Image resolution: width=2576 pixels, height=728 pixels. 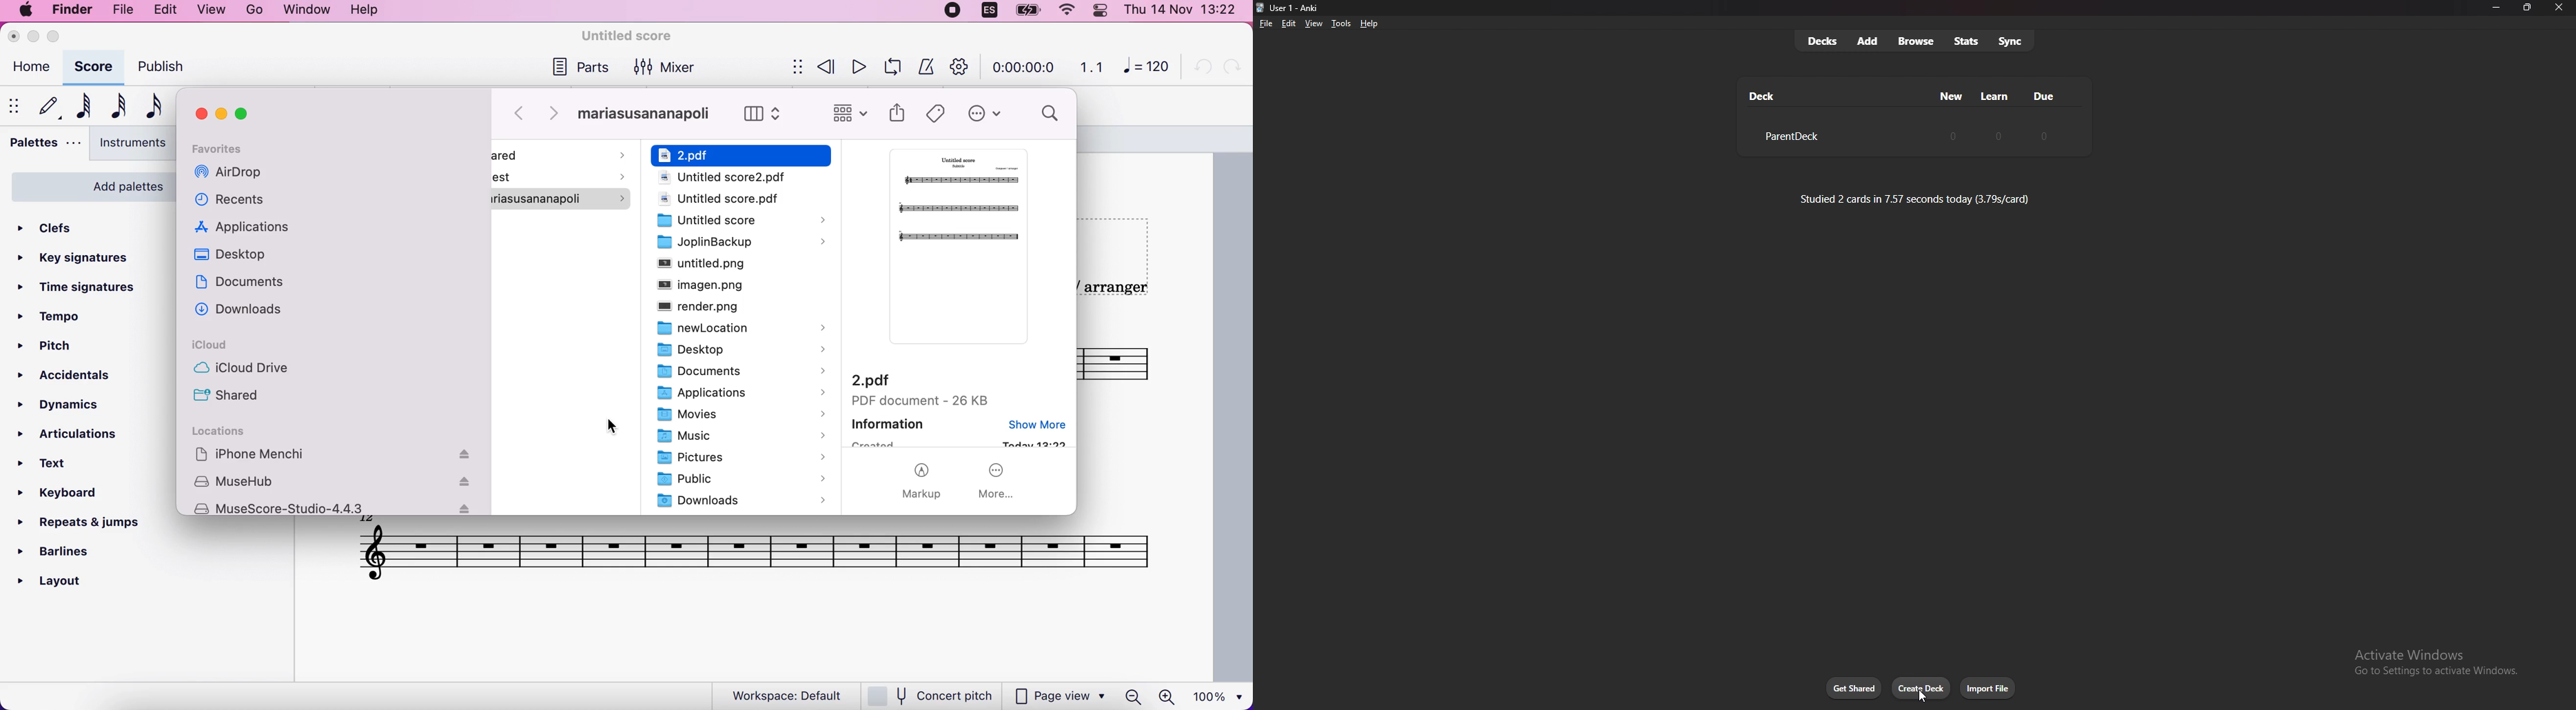 I want to click on folder name, so click(x=648, y=115).